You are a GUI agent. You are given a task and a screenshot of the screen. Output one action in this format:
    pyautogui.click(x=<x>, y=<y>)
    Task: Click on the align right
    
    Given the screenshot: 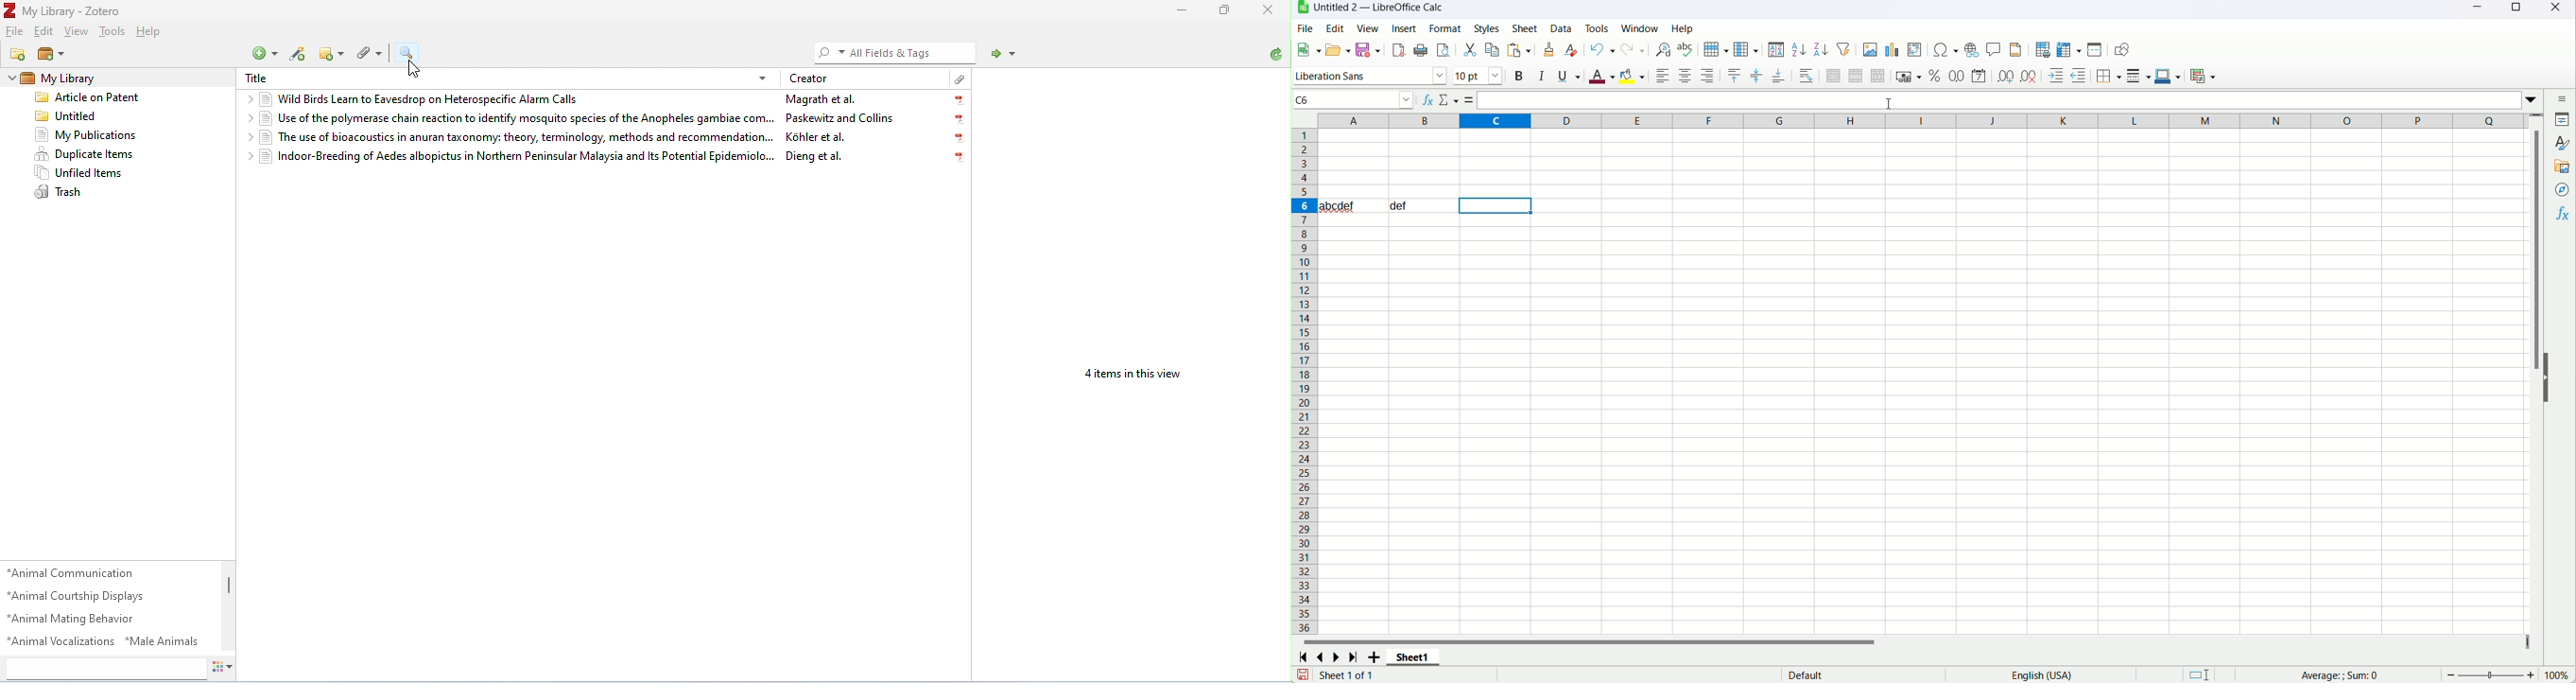 What is the action you would take?
    pyautogui.click(x=1707, y=76)
    